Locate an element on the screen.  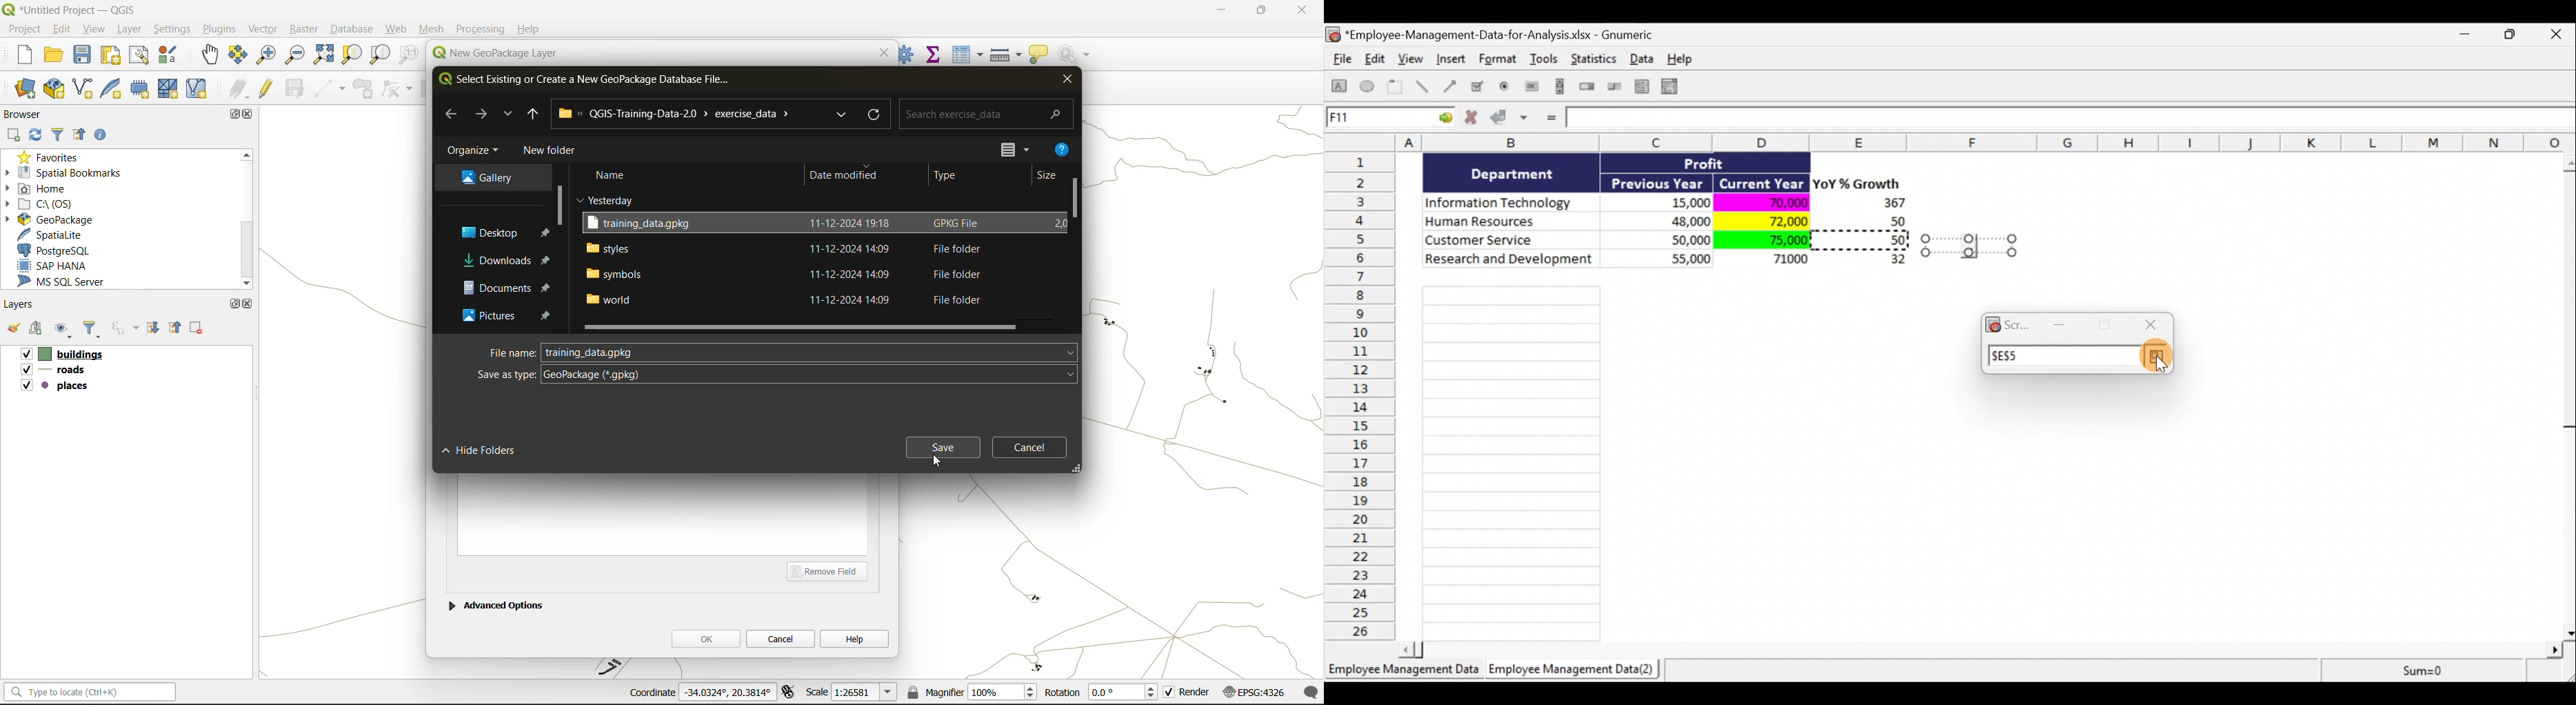
Scroll Bar is located at coordinates (806, 326).